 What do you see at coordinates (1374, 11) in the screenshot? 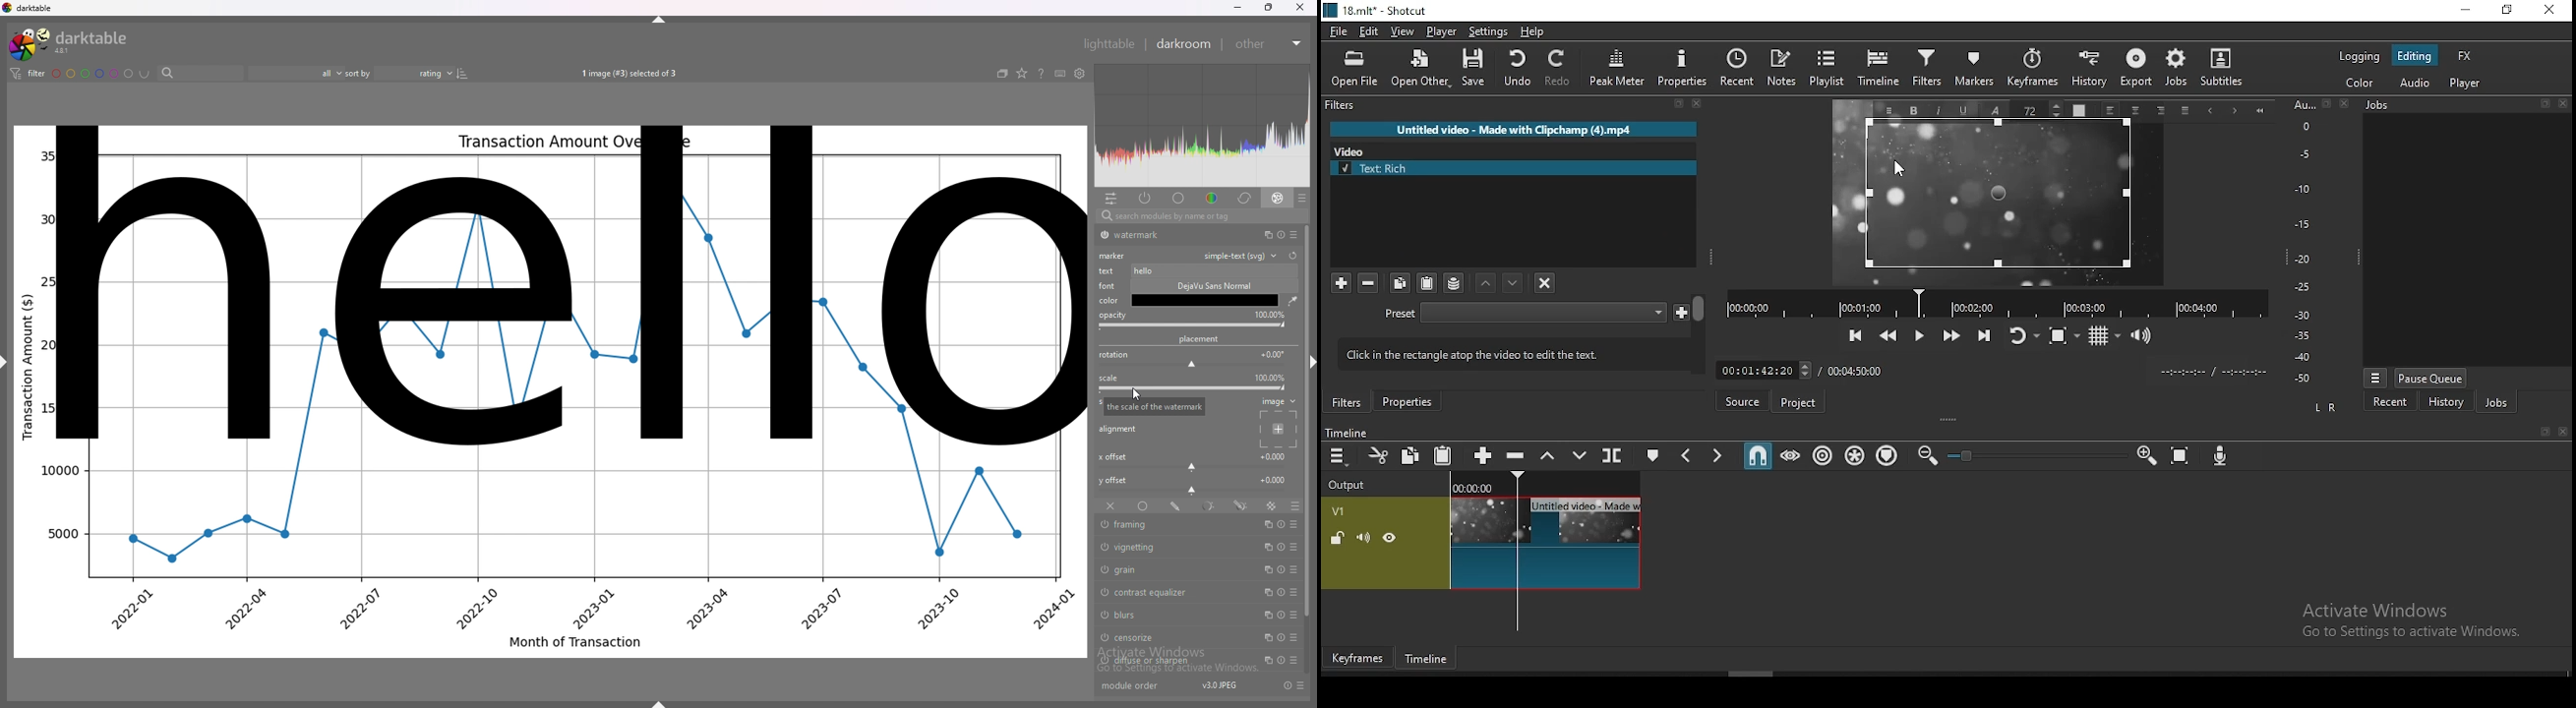
I see `icon and file name` at bounding box center [1374, 11].